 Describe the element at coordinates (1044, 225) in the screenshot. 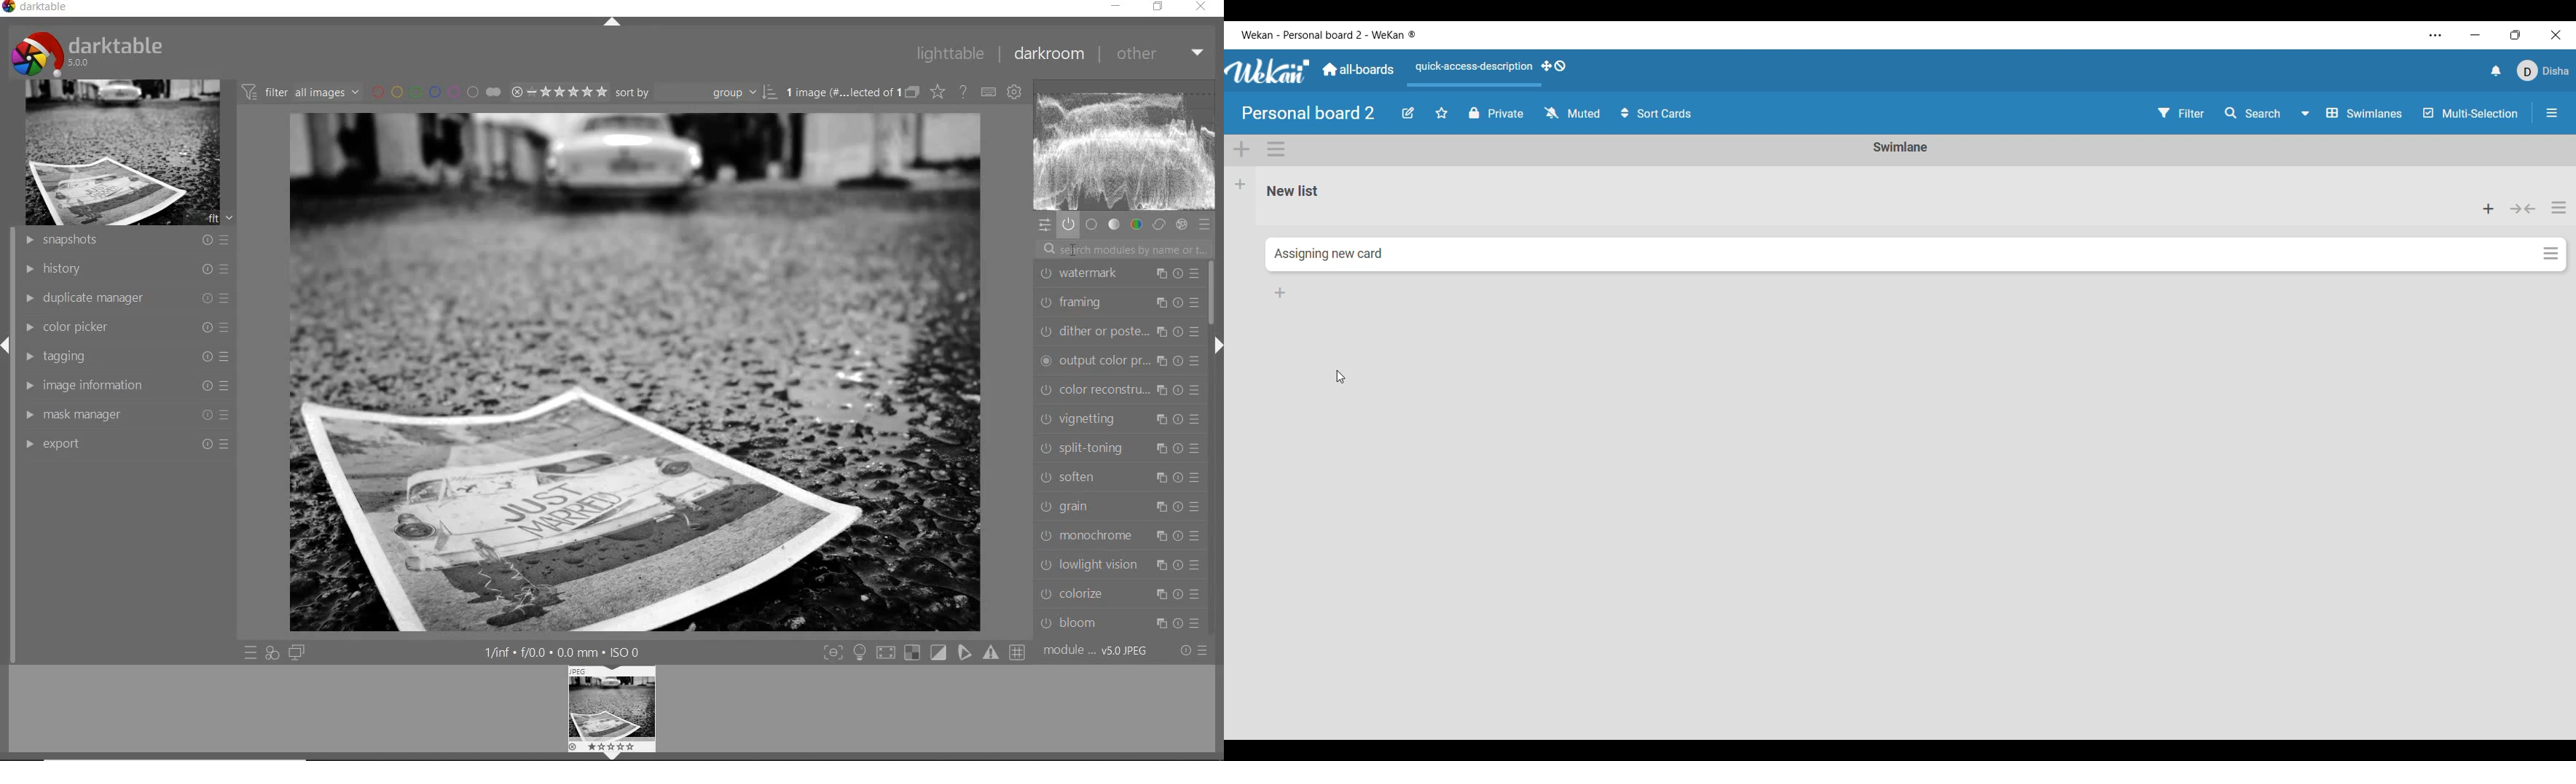

I see `quick access panel` at that location.